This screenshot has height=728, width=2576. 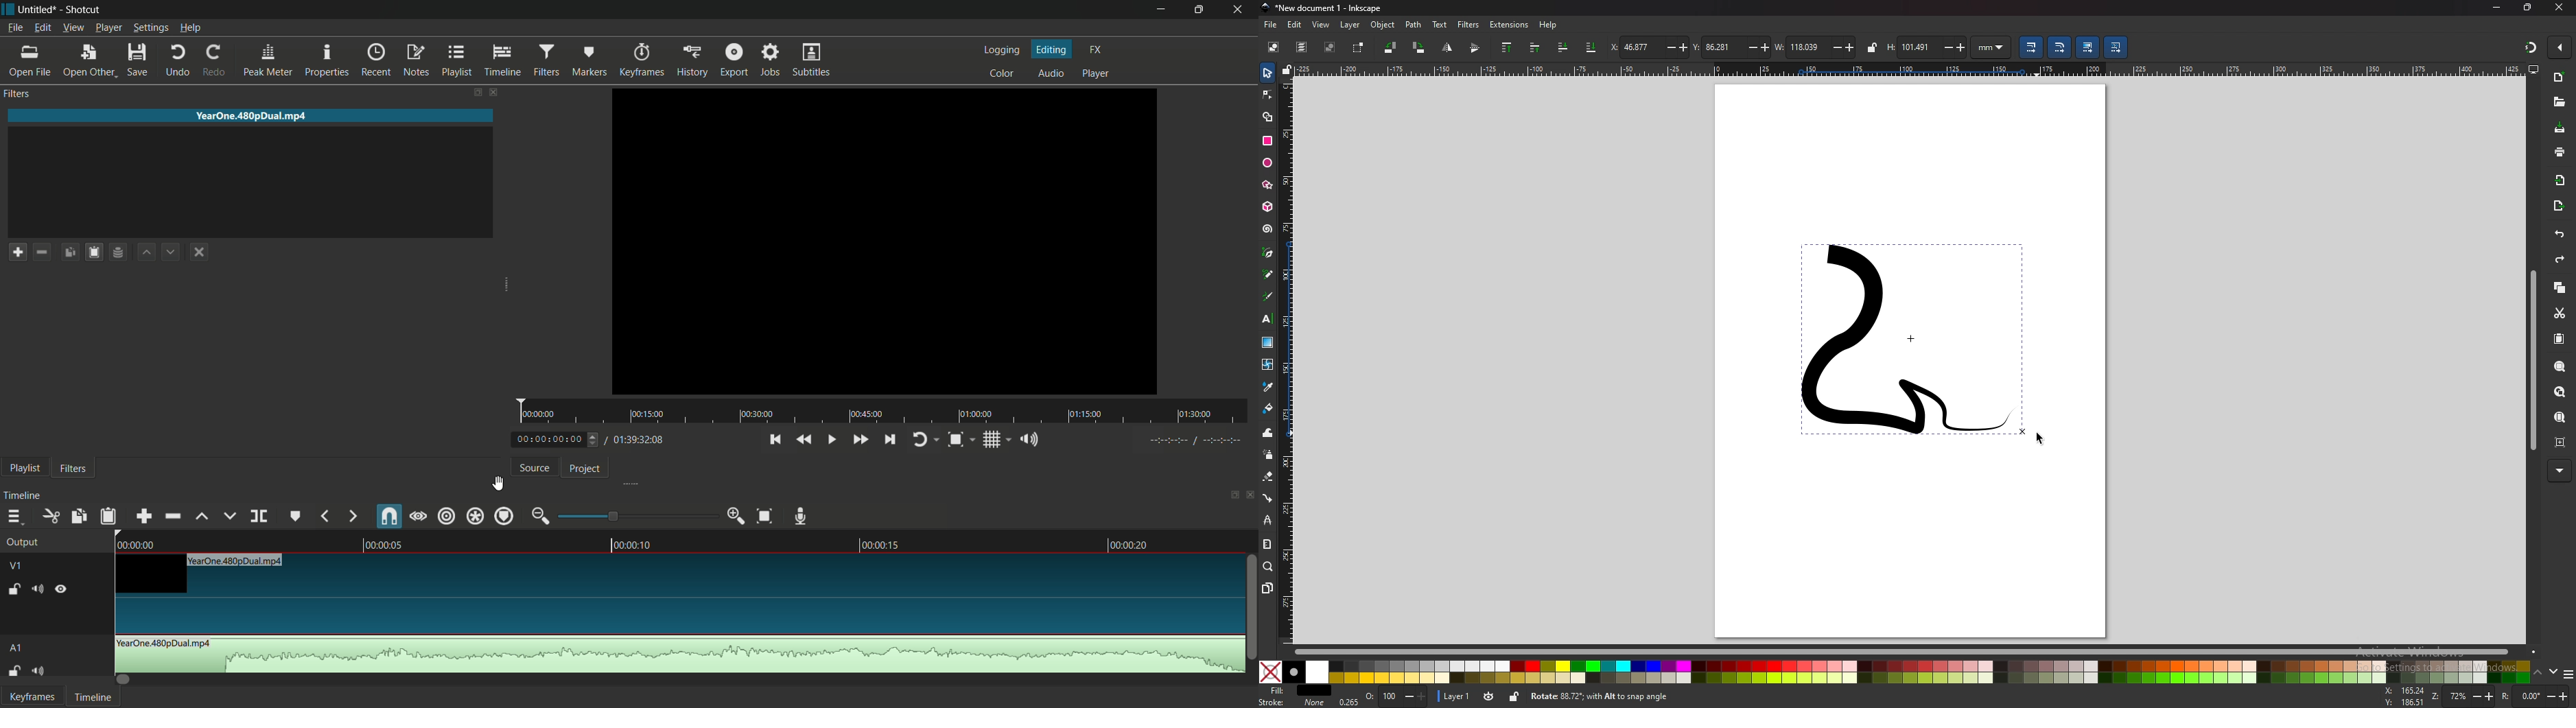 I want to click on ROTATION, so click(x=2538, y=696).